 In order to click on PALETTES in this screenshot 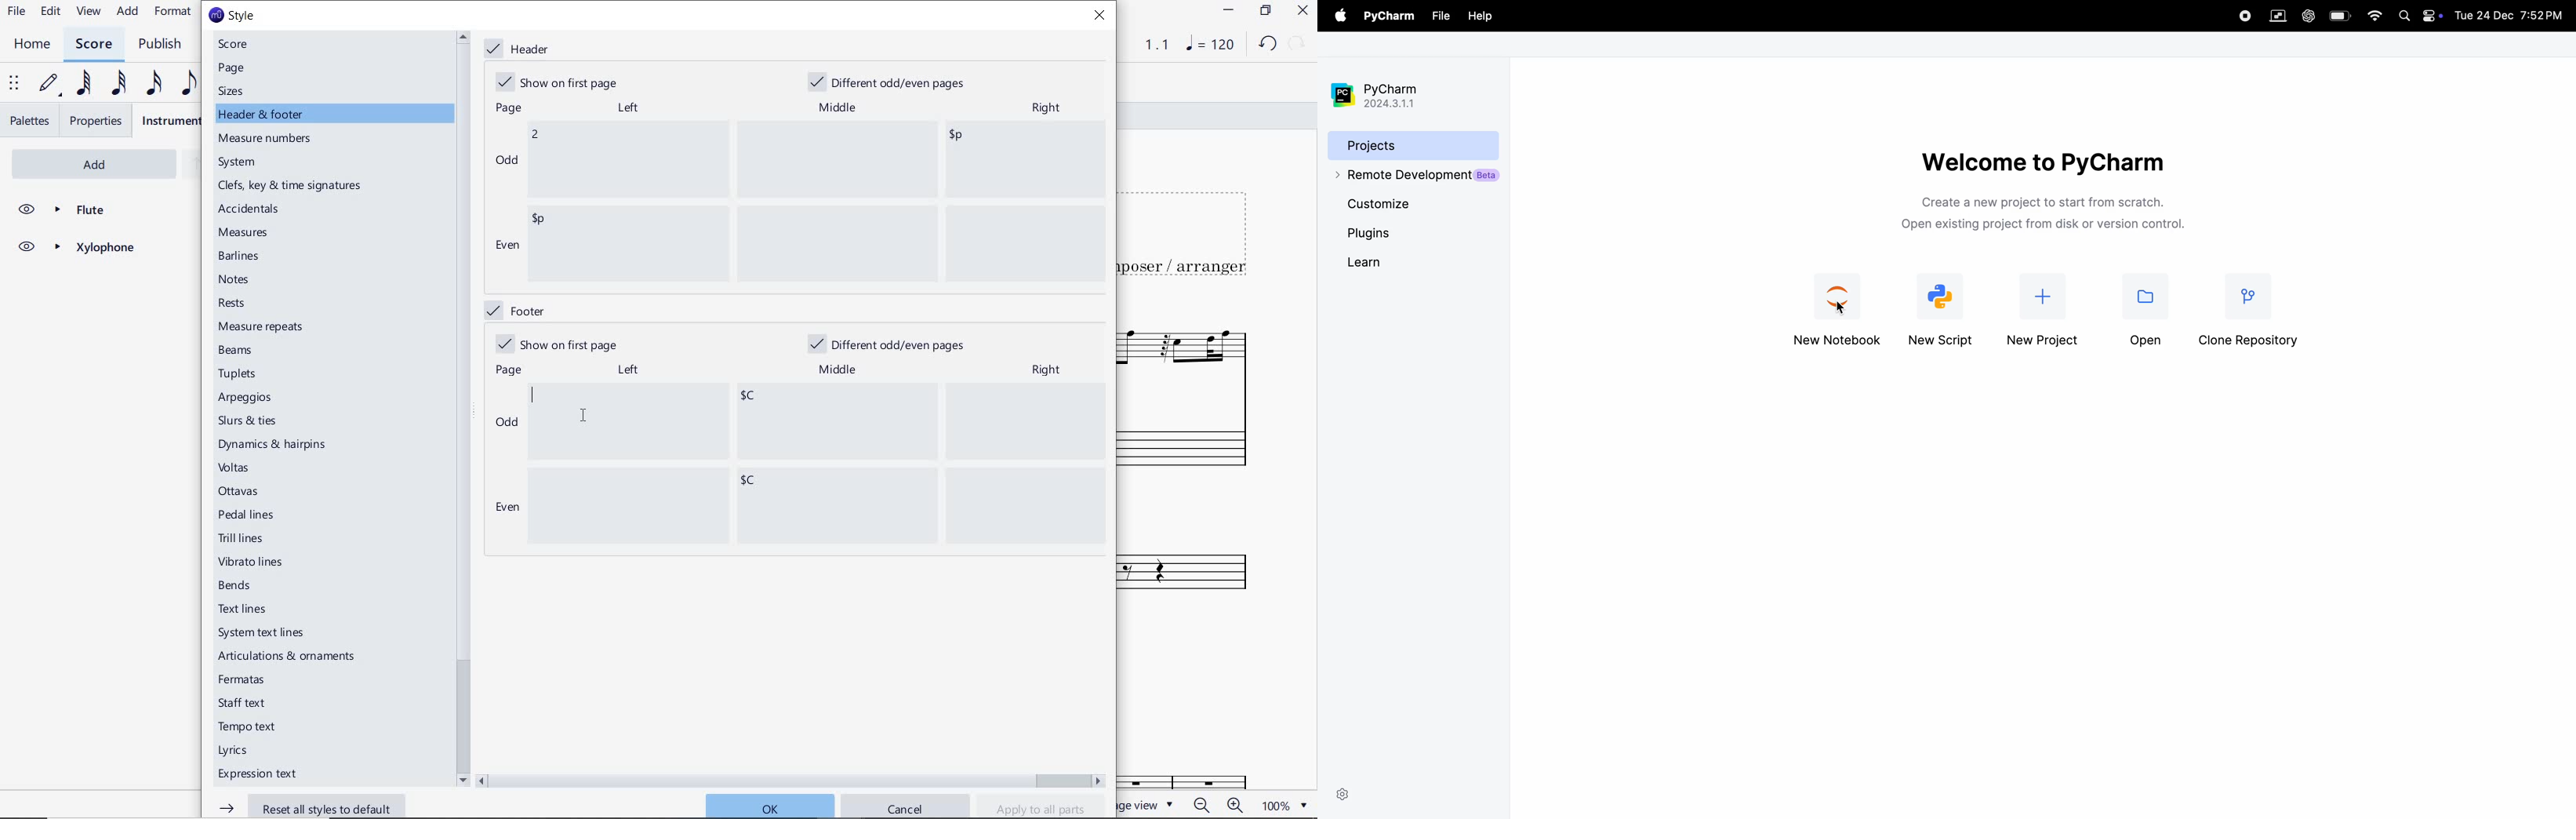, I will do `click(28, 121)`.